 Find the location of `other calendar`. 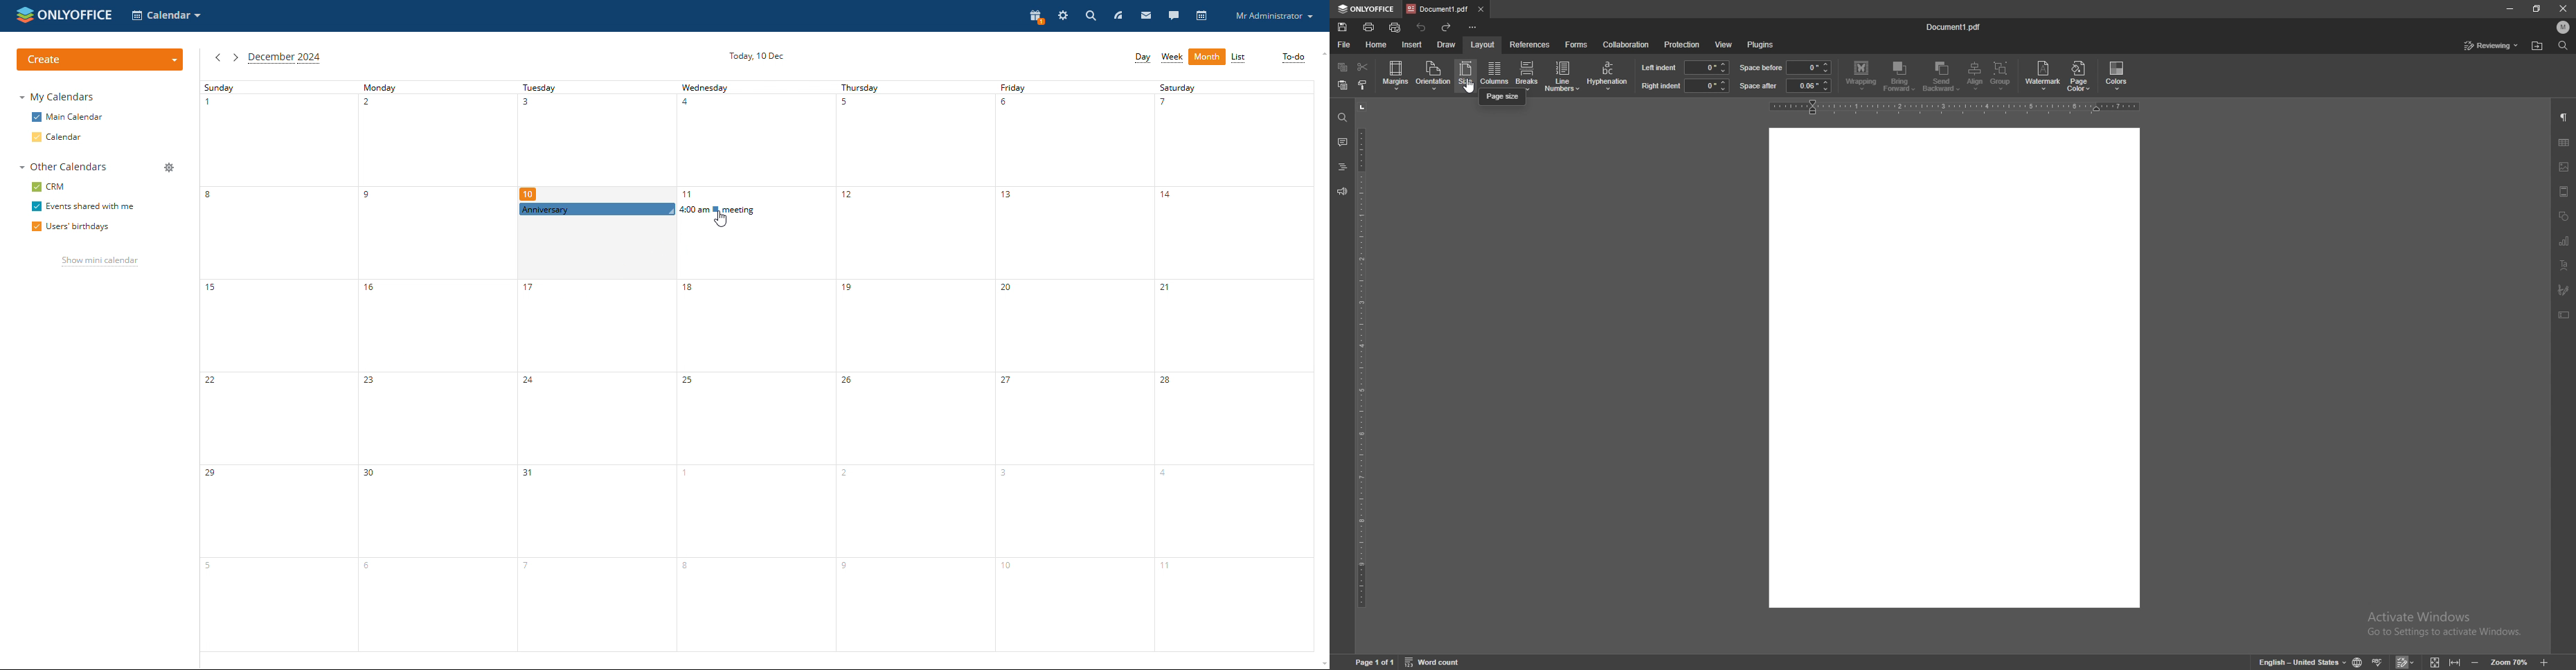

other calendar is located at coordinates (62, 168).